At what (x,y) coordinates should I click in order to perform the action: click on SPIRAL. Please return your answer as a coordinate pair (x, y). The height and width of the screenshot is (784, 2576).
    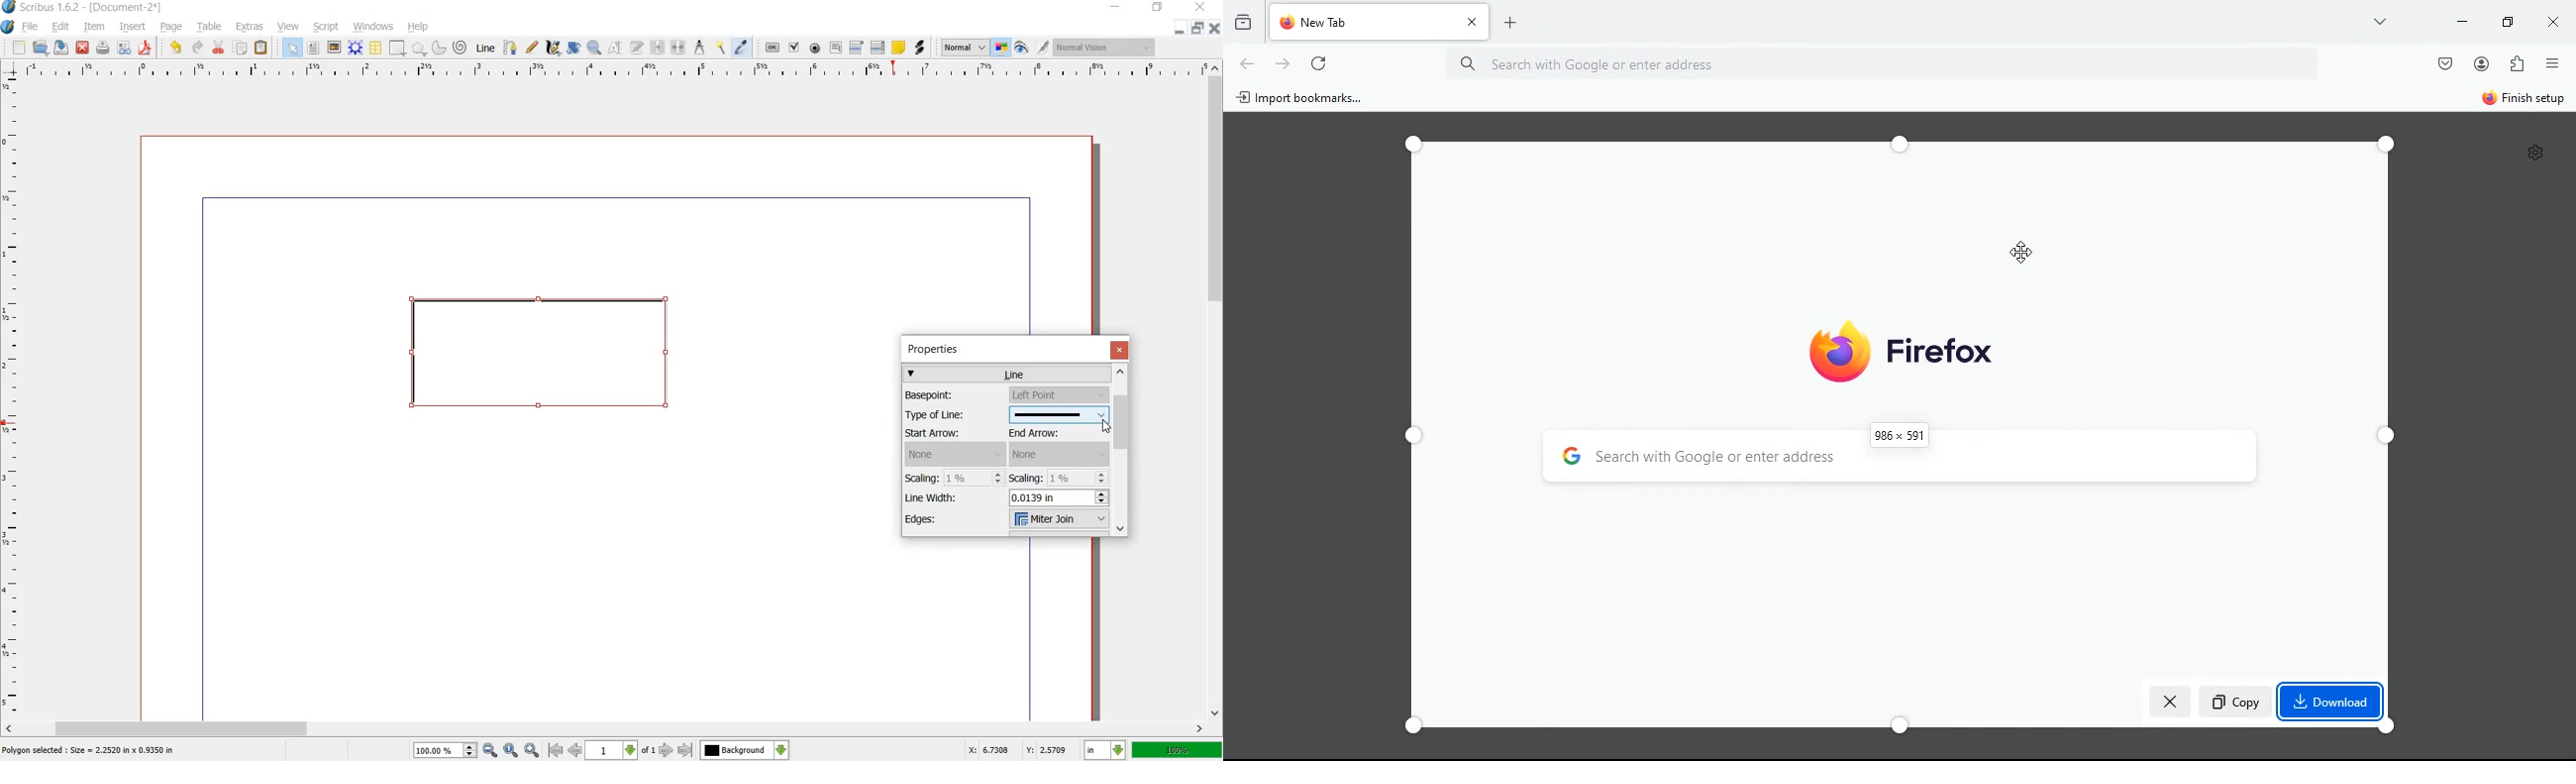
    Looking at the image, I should click on (459, 48).